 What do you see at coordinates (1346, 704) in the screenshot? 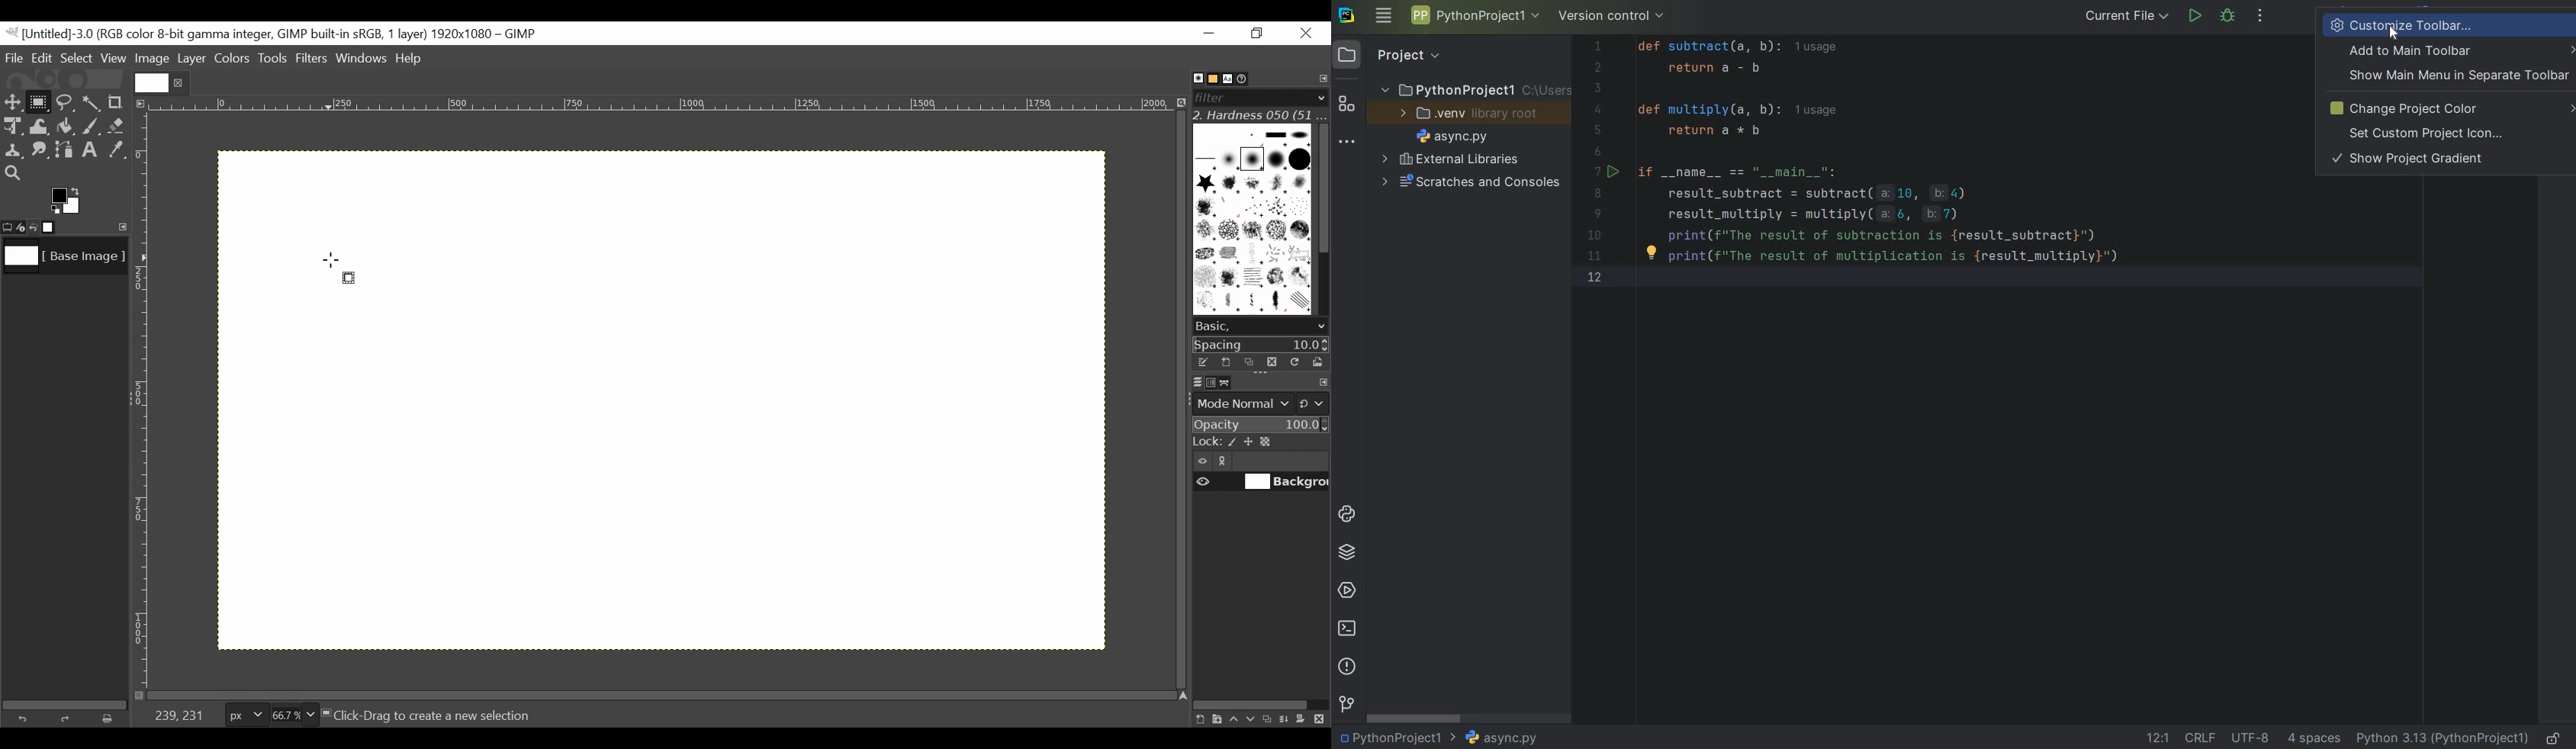
I see `VERSION CONTROL` at bounding box center [1346, 704].